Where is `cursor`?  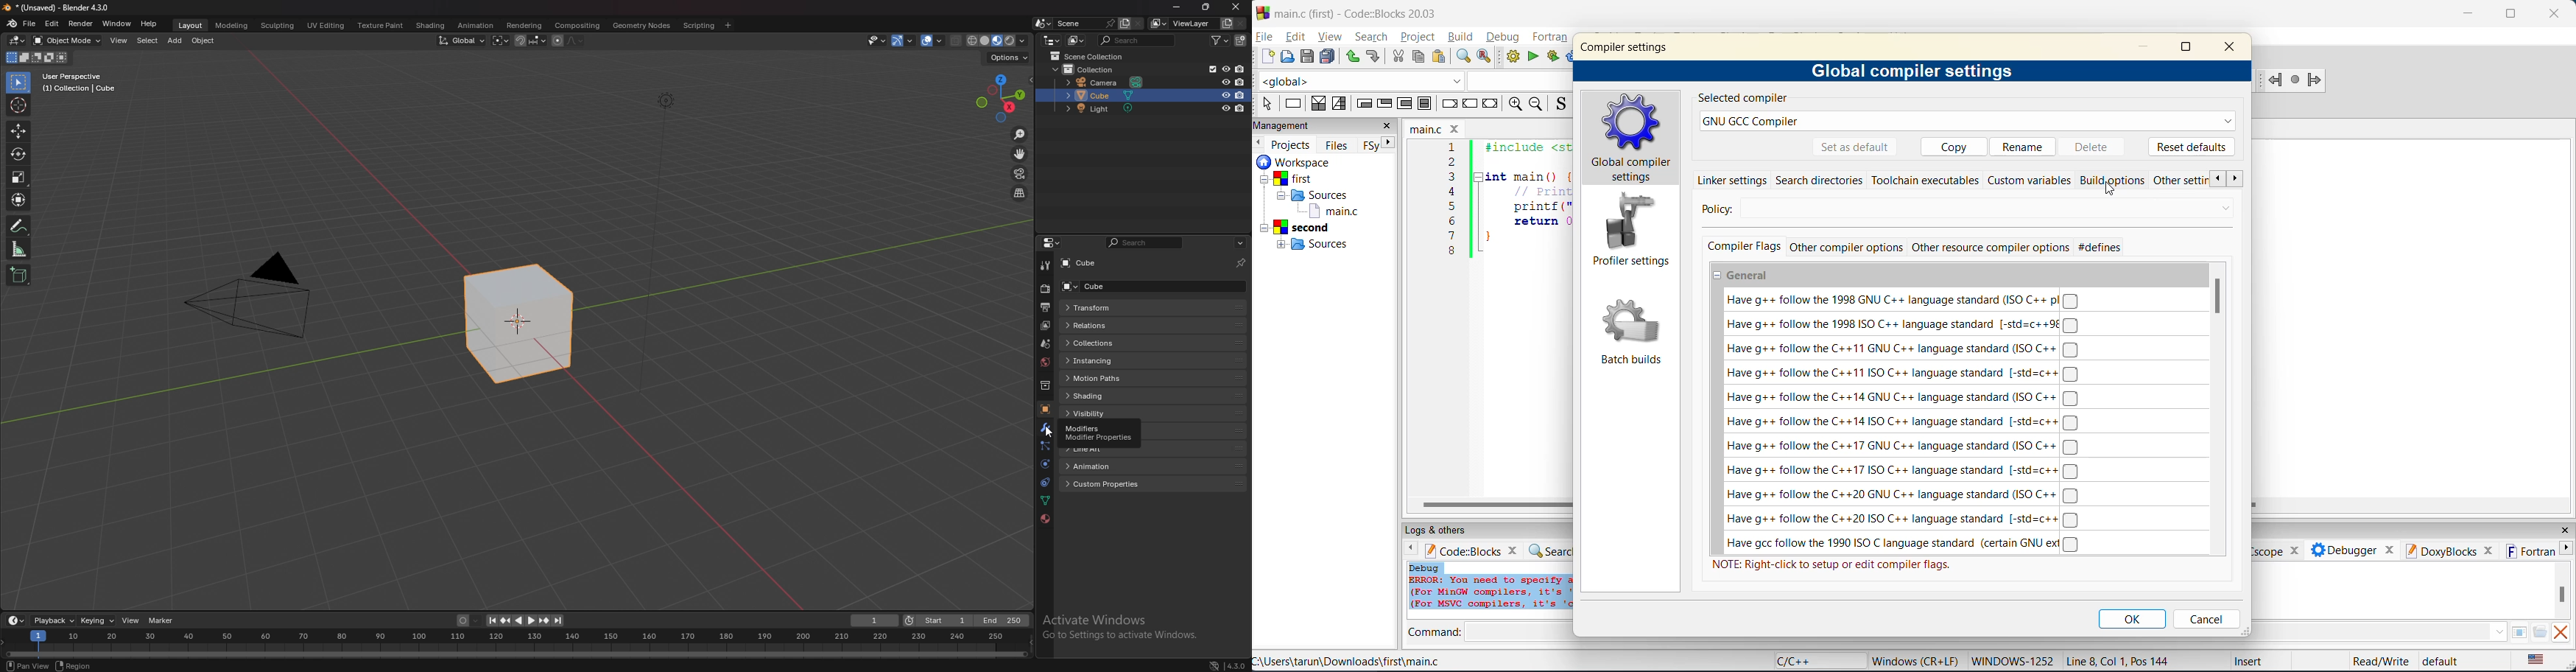
cursor is located at coordinates (18, 104).